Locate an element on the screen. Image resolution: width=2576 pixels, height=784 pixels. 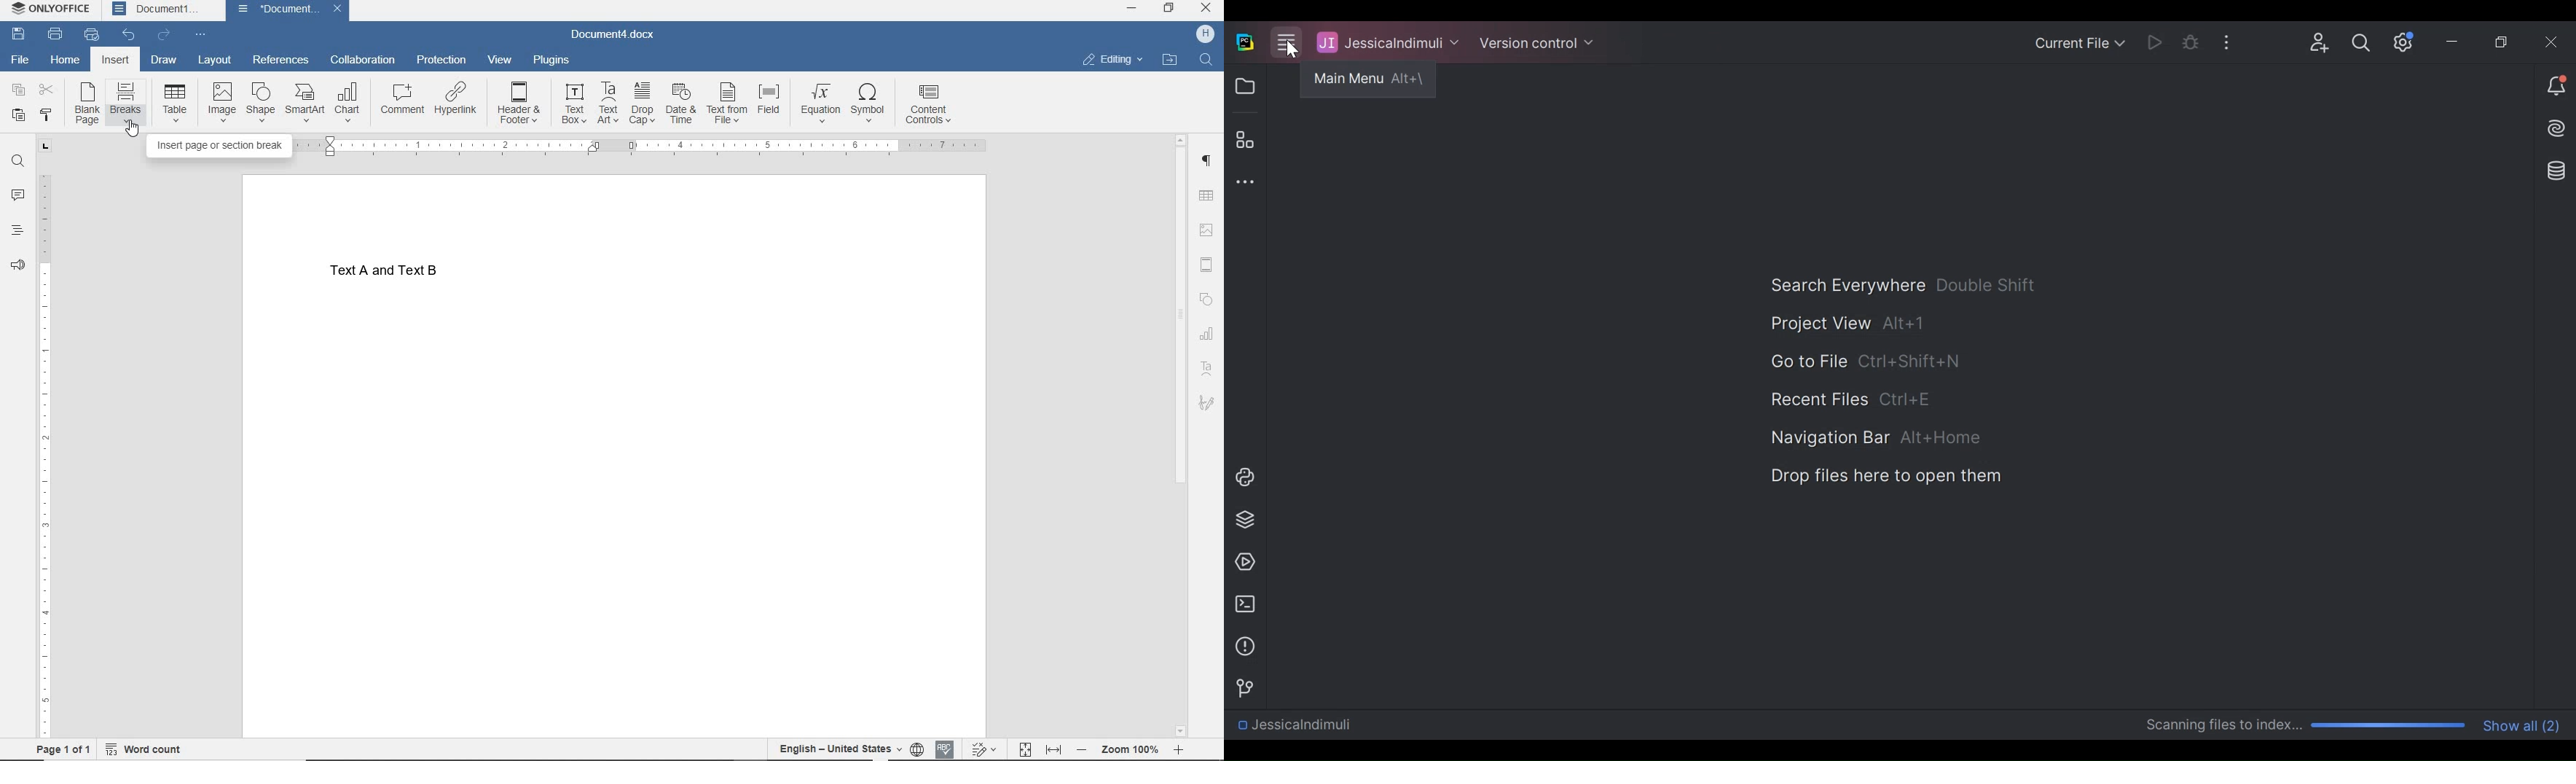
CONTENT CONTROLS is located at coordinates (930, 103).